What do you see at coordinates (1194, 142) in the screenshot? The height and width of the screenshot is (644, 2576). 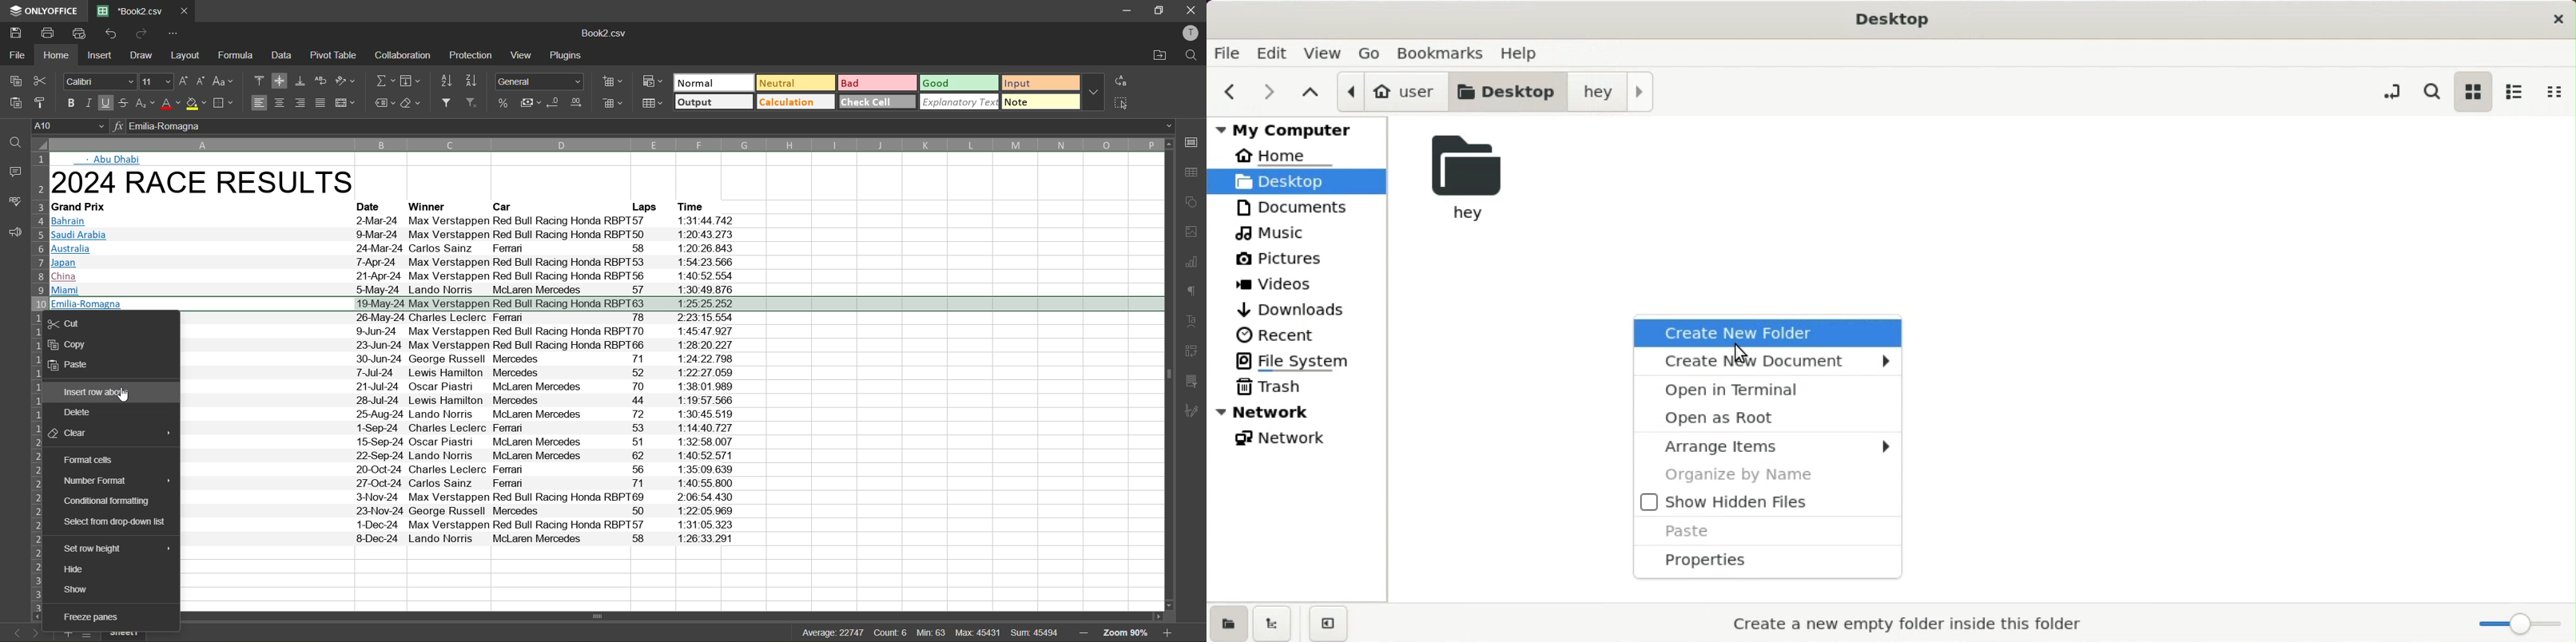 I see `call settings` at bounding box center [1194, 142].